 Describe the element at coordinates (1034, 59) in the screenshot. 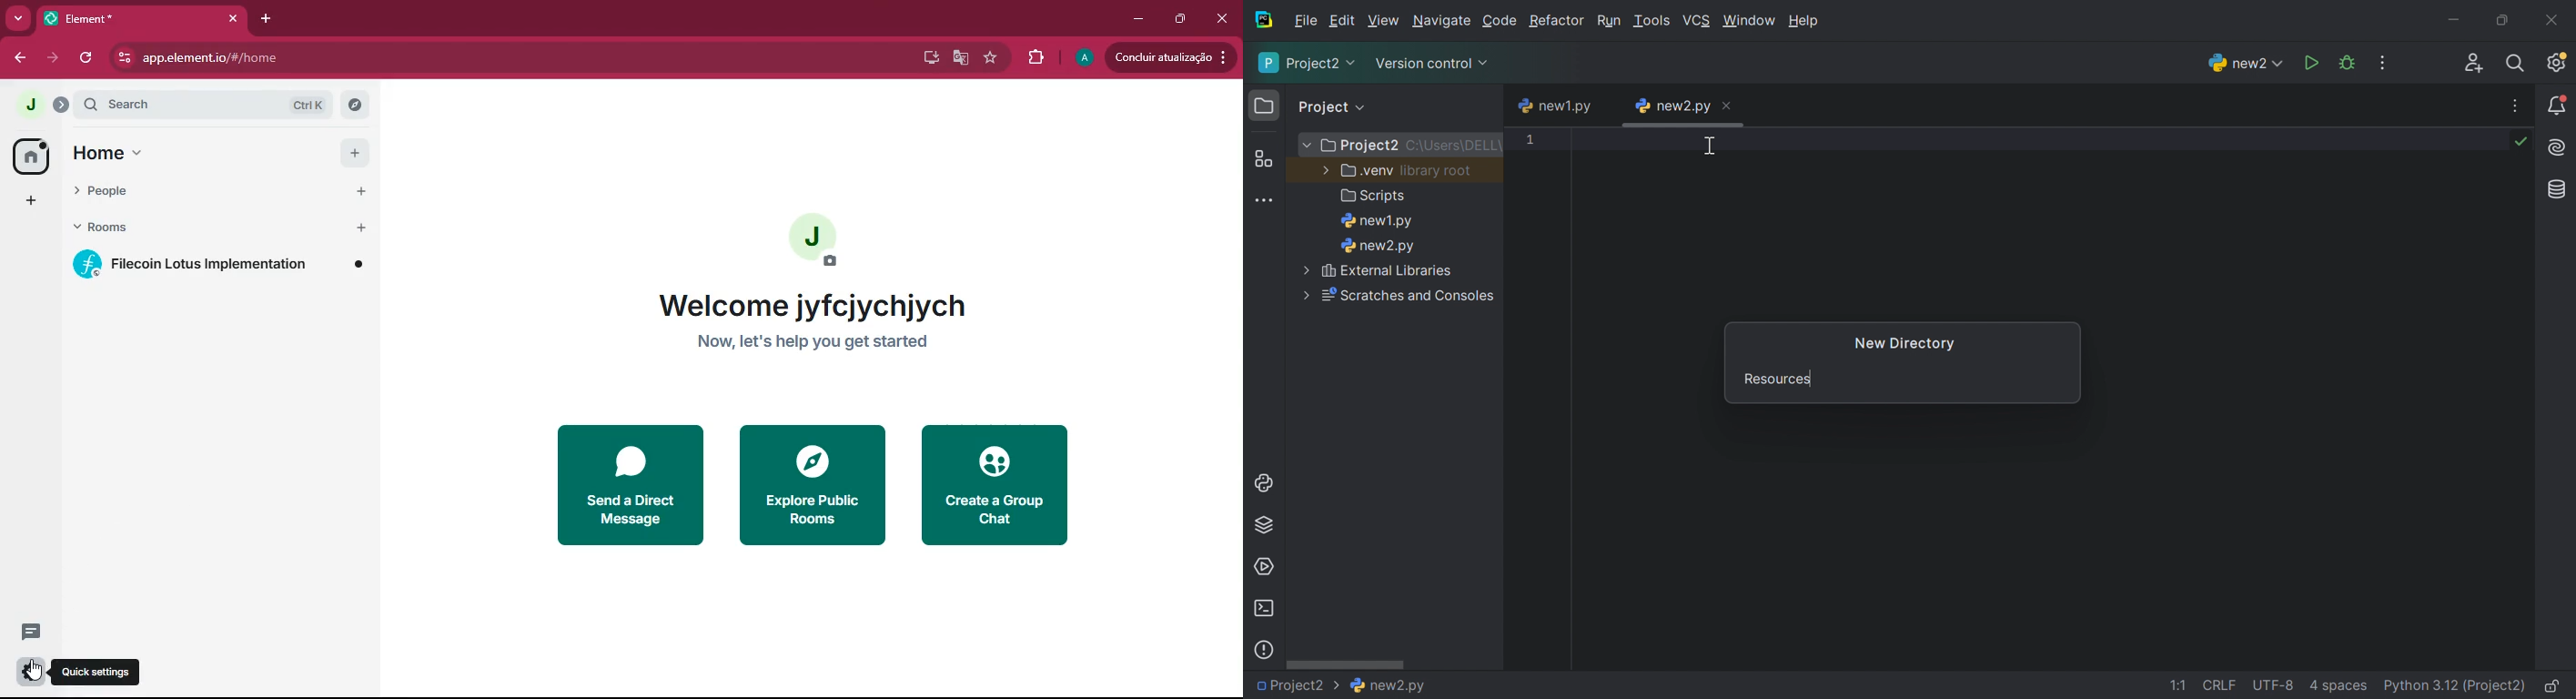

I see `extensions` at that location.